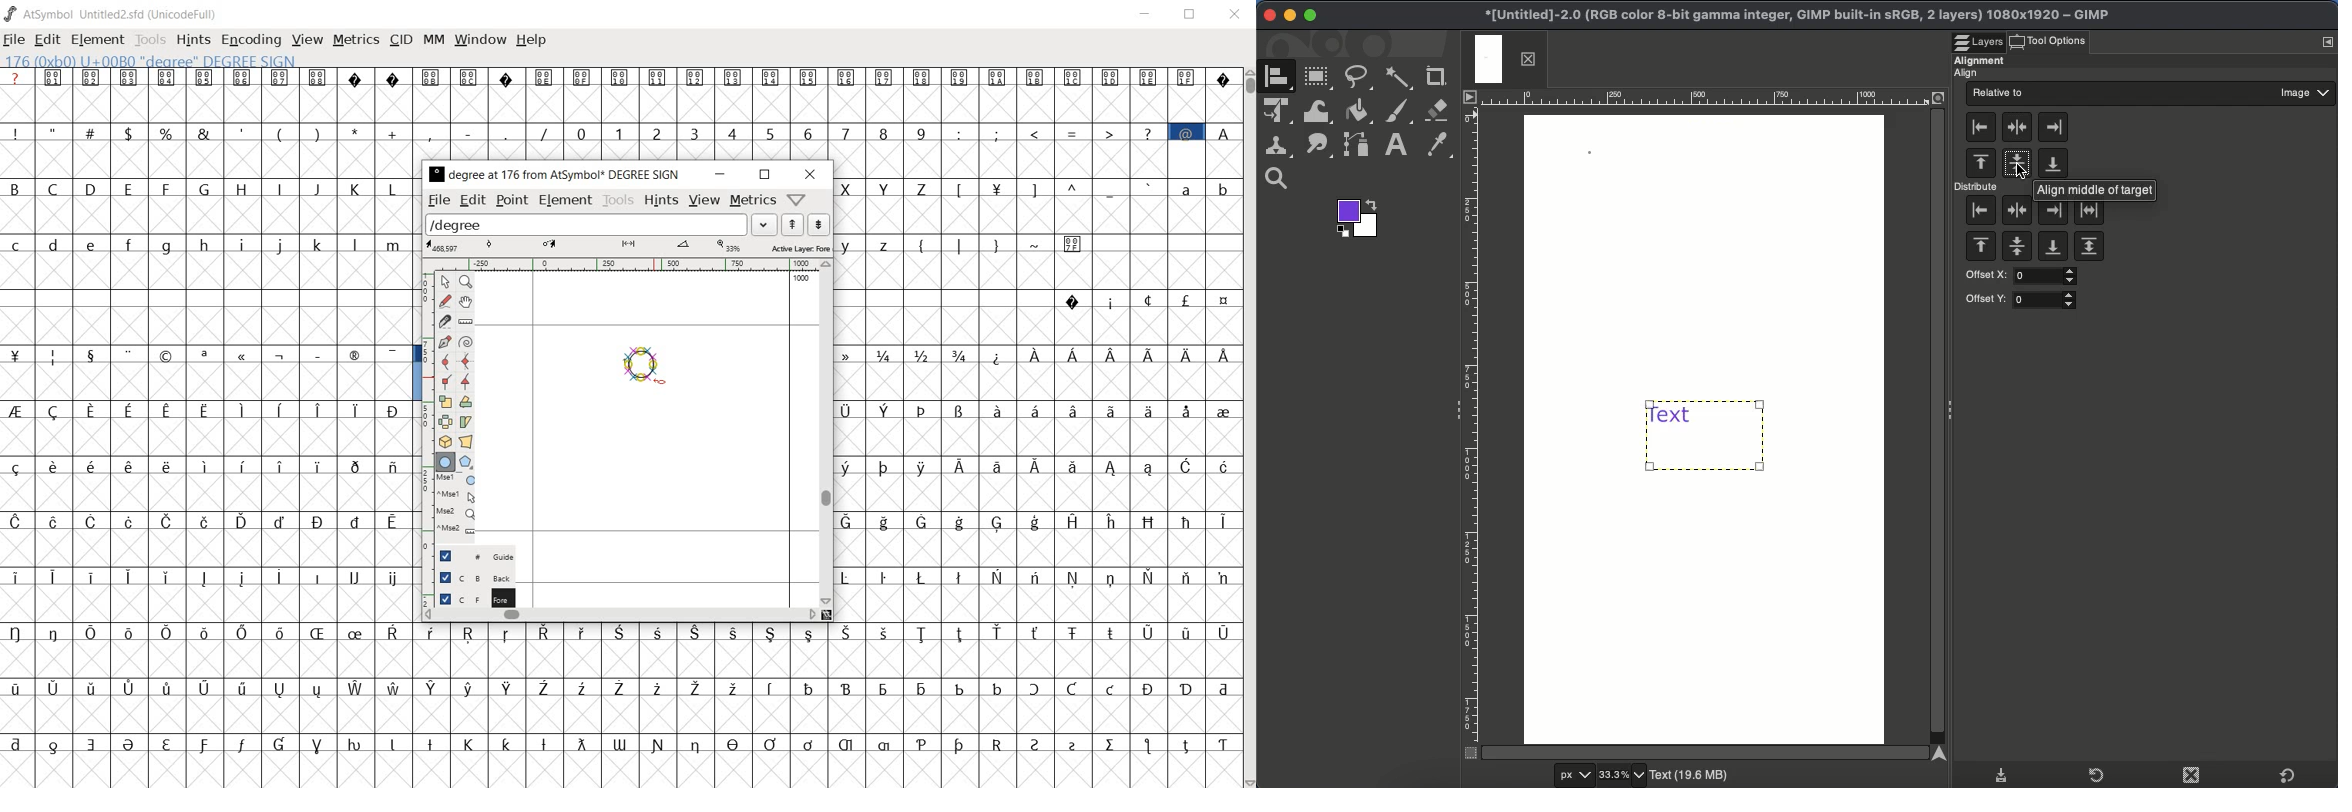 This screenshot has height=812, width=2352. I want to click on unicode code points, so click(870, 77).